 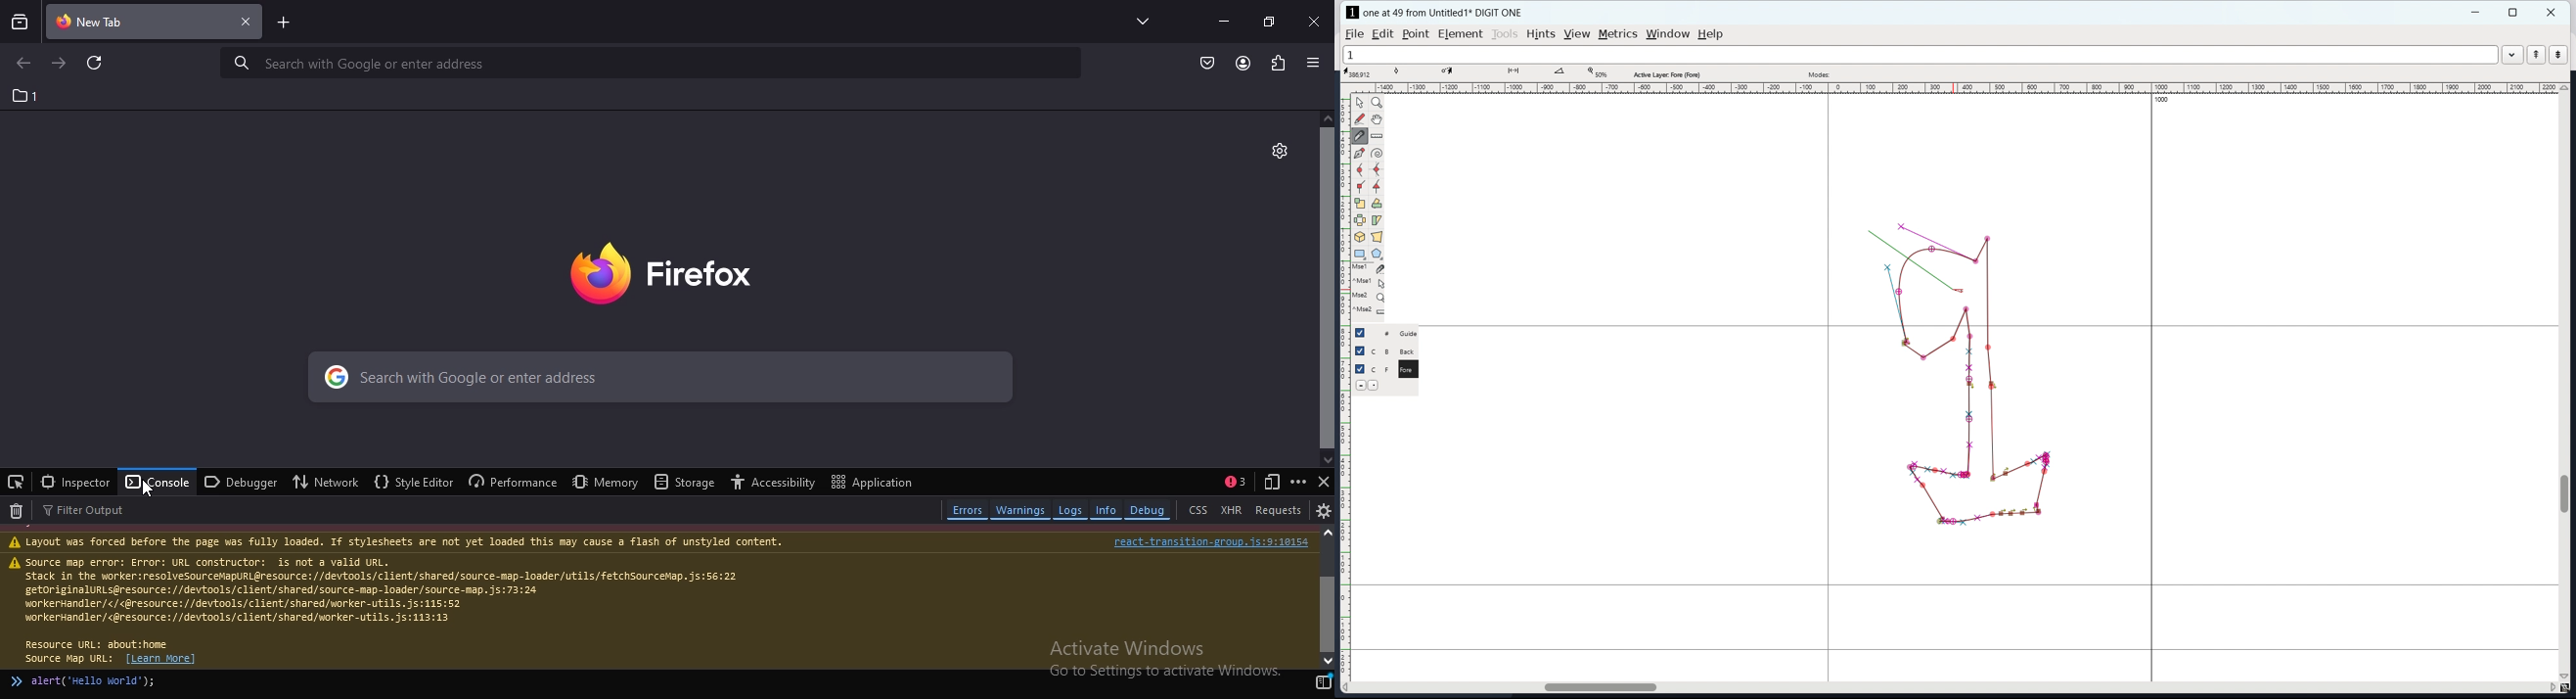 What do you see at coordinates (1151, 509) in the screenshot?
I see `debug` at bounding box center [1151, 509].